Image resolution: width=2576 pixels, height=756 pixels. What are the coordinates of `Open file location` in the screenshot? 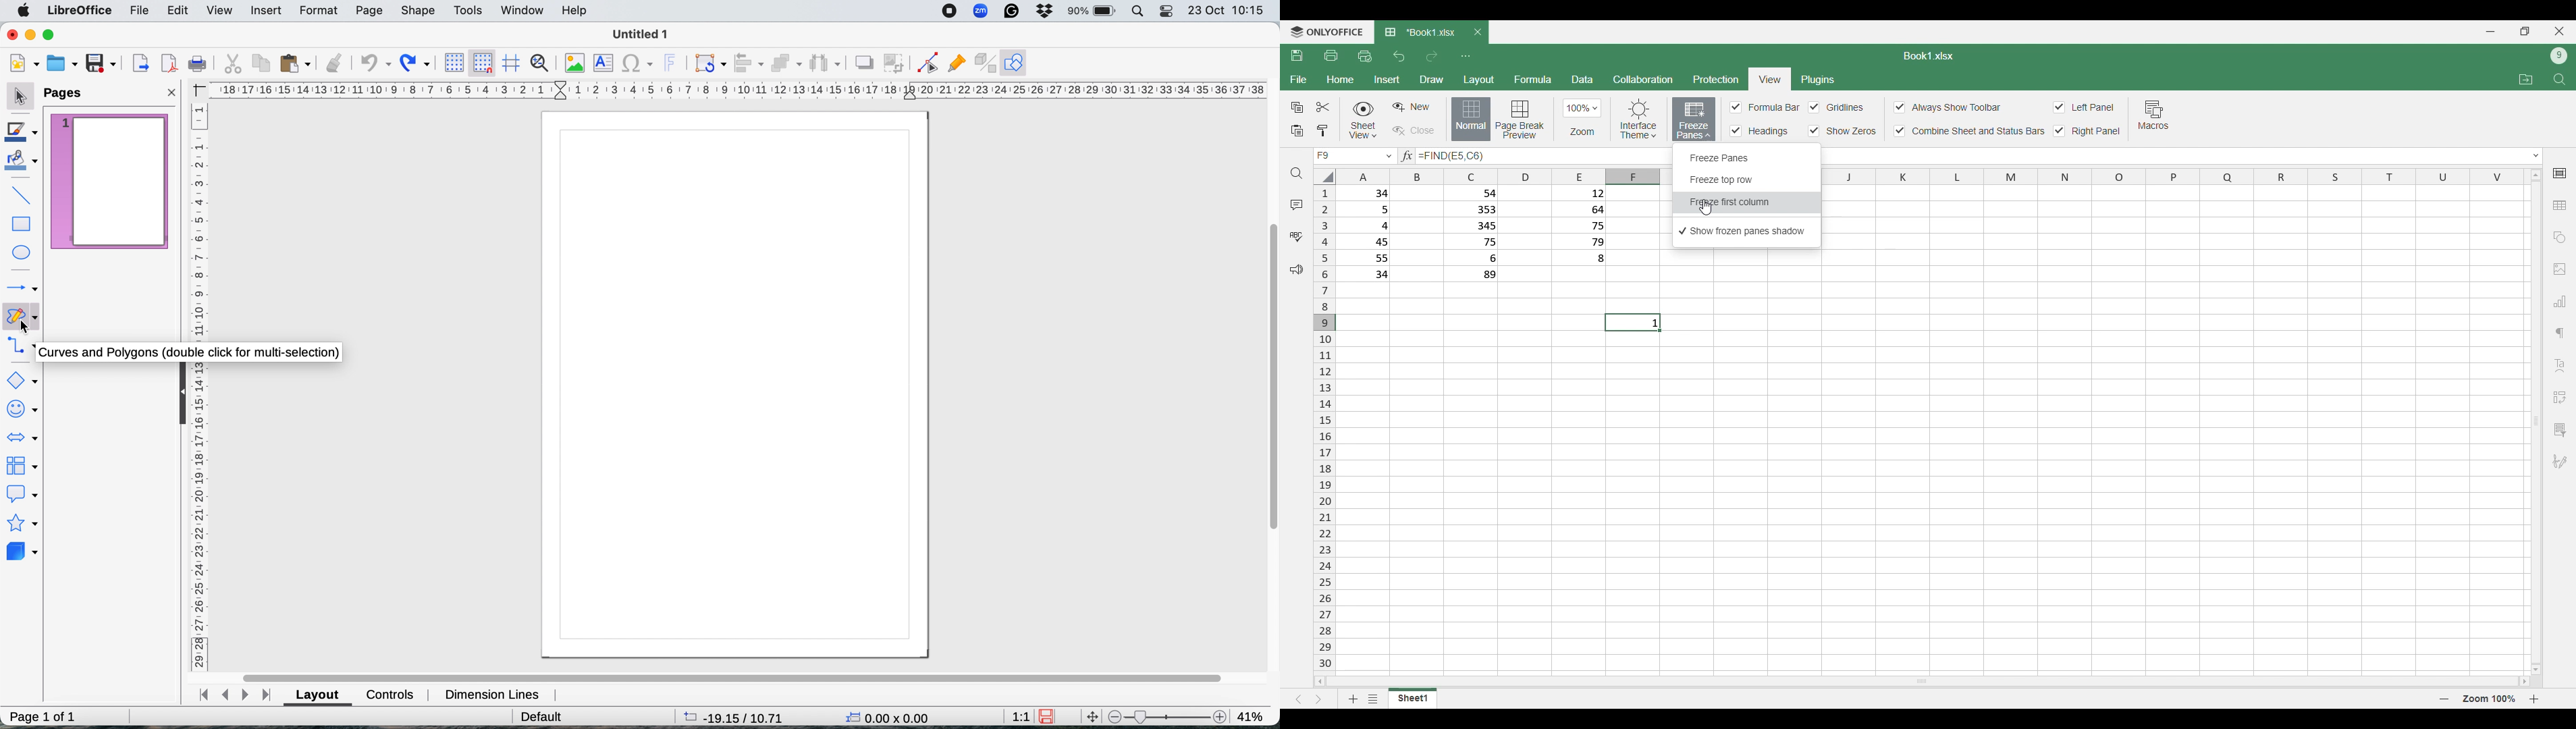 It's located at (2527, 80).